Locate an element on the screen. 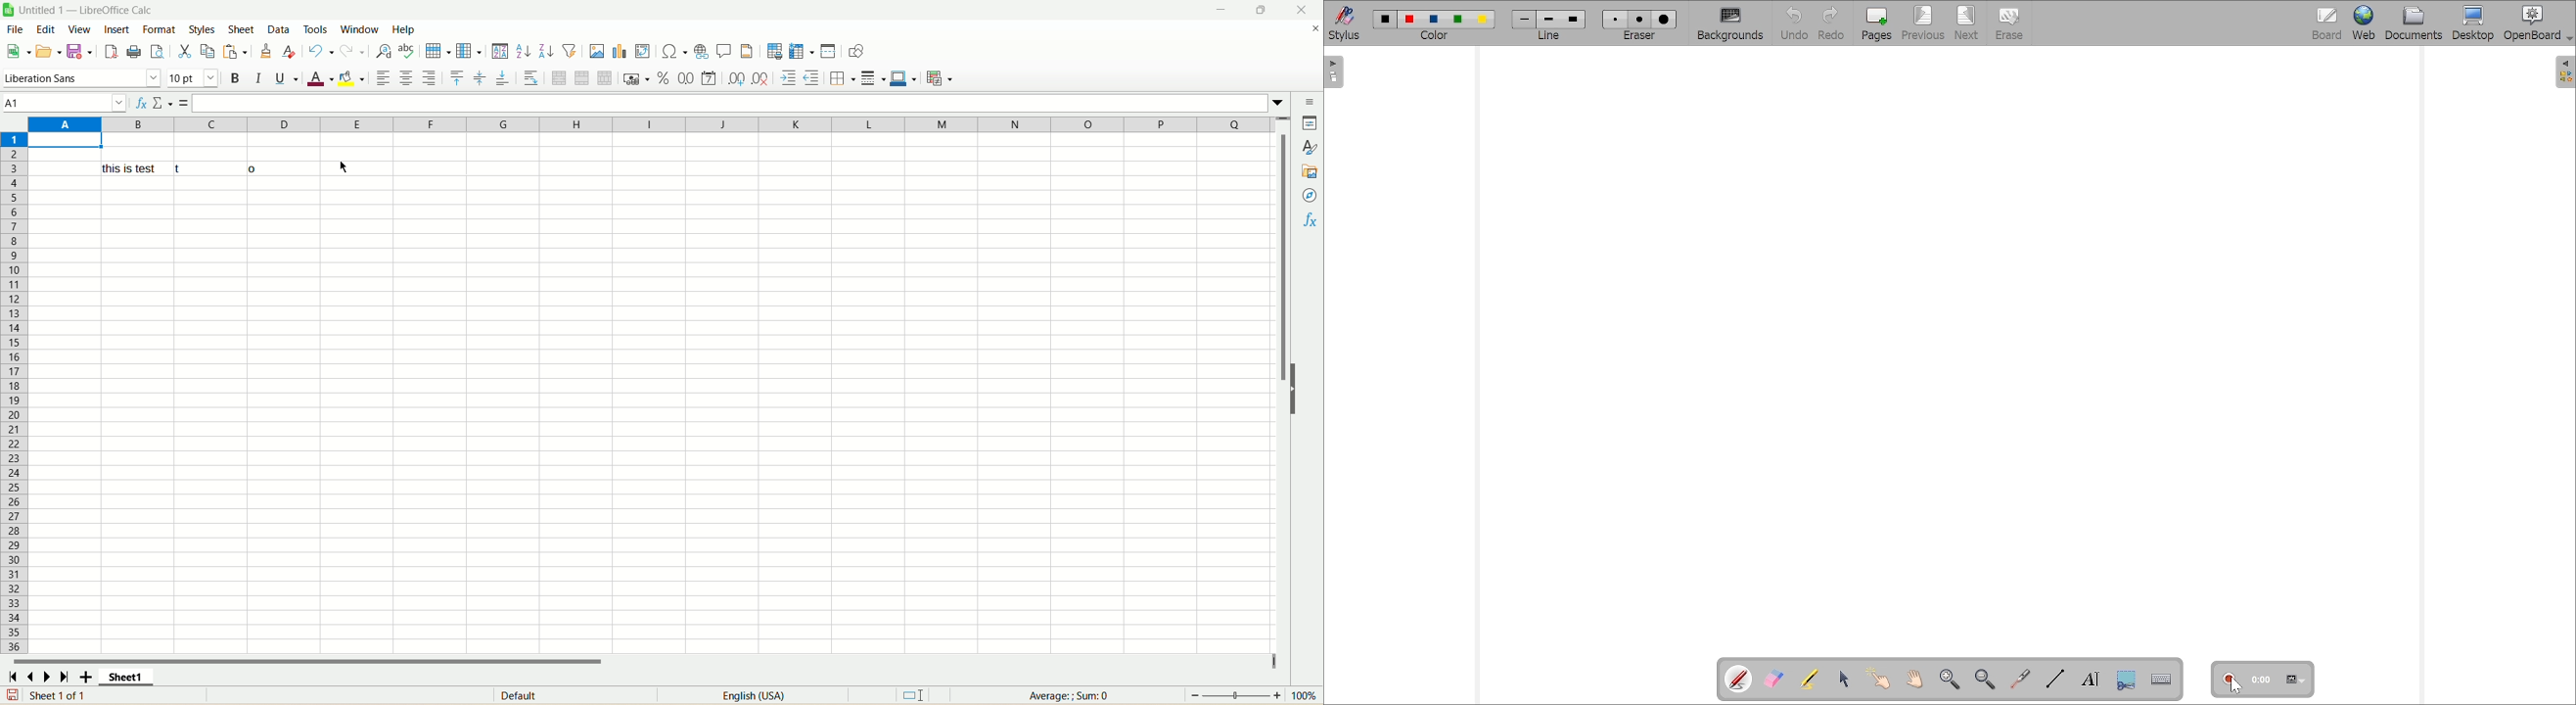 The width and height of the screenshot is (2576, 728). cursor is located at coordinates (2234, 685).